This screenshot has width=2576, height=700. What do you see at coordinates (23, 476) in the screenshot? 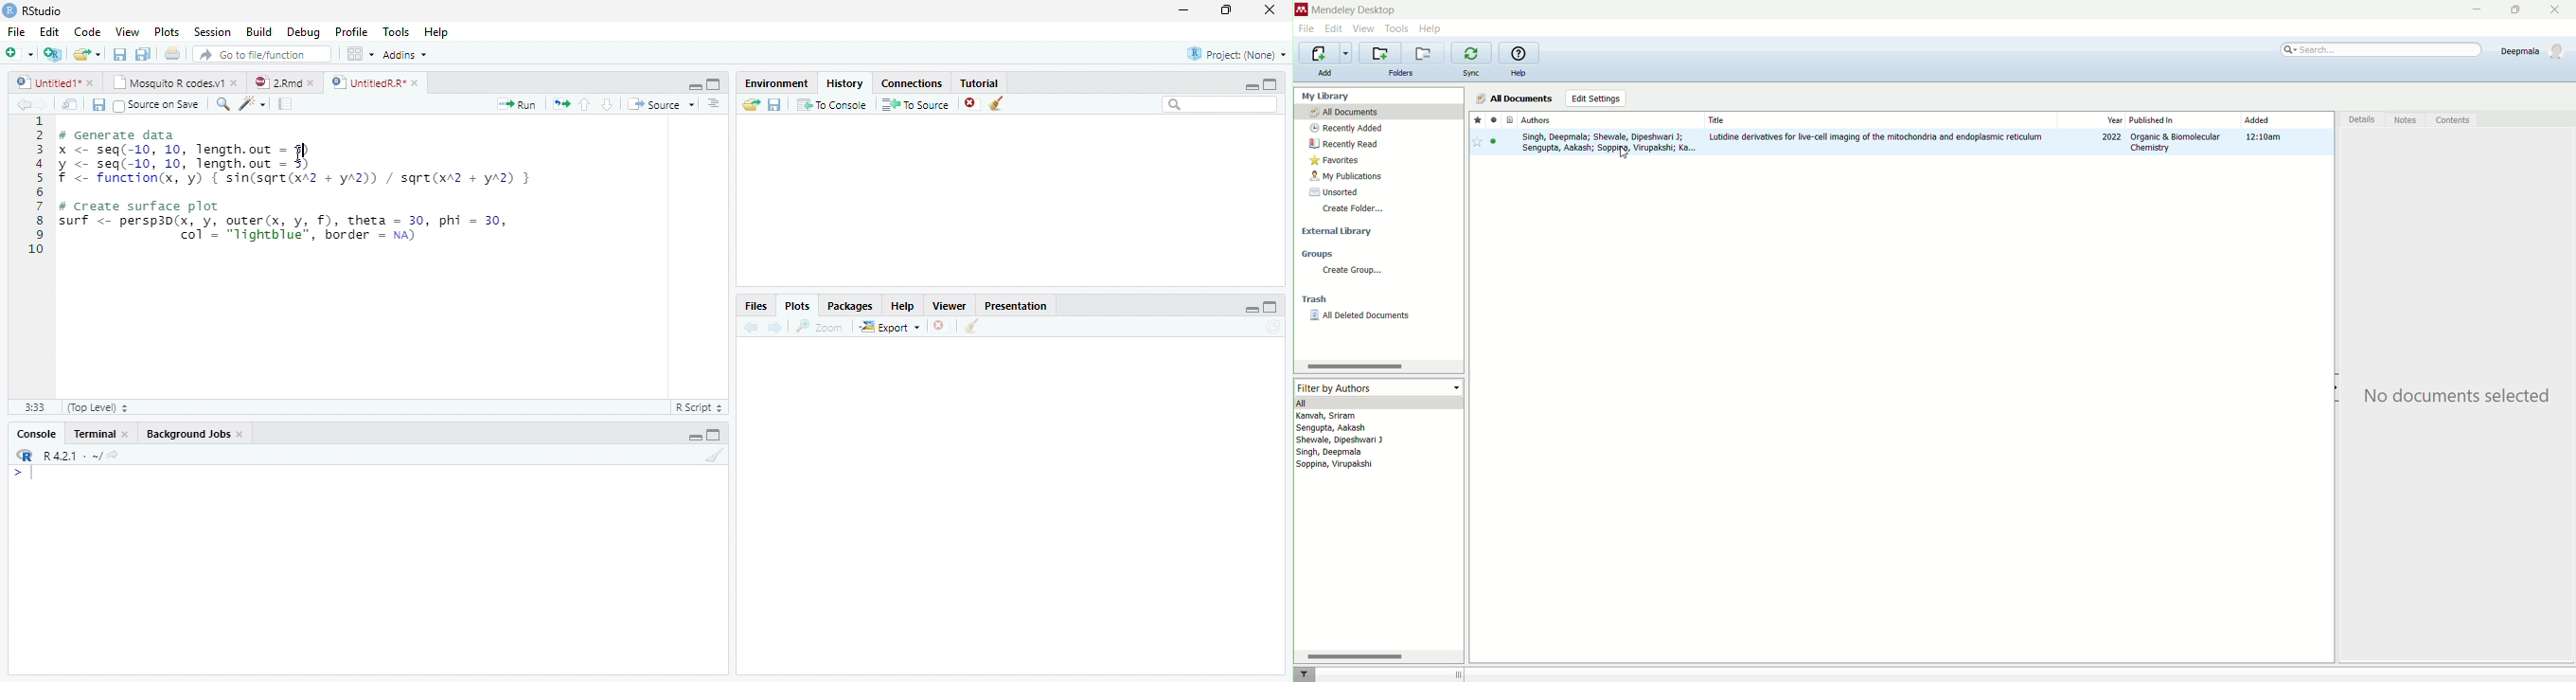
I see `New line` at bounding box center [23, 476].